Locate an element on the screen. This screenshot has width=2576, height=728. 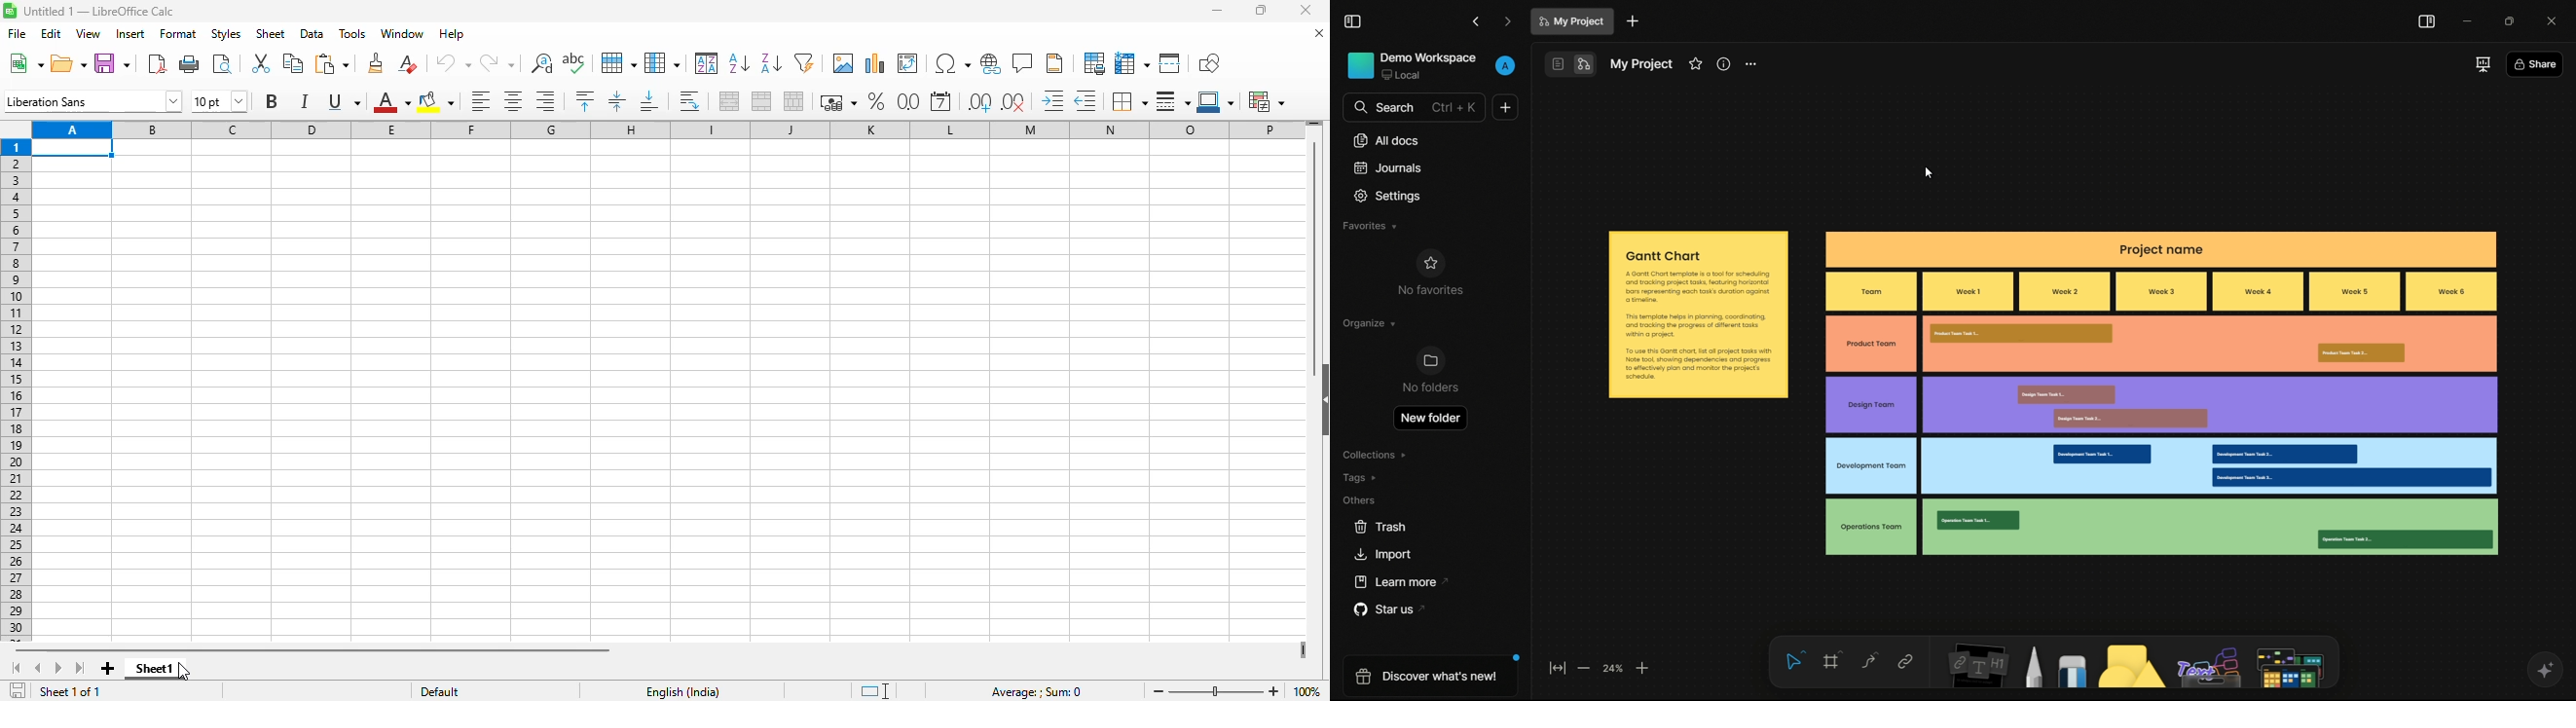
insert chart is located at coordinates (876, 63).